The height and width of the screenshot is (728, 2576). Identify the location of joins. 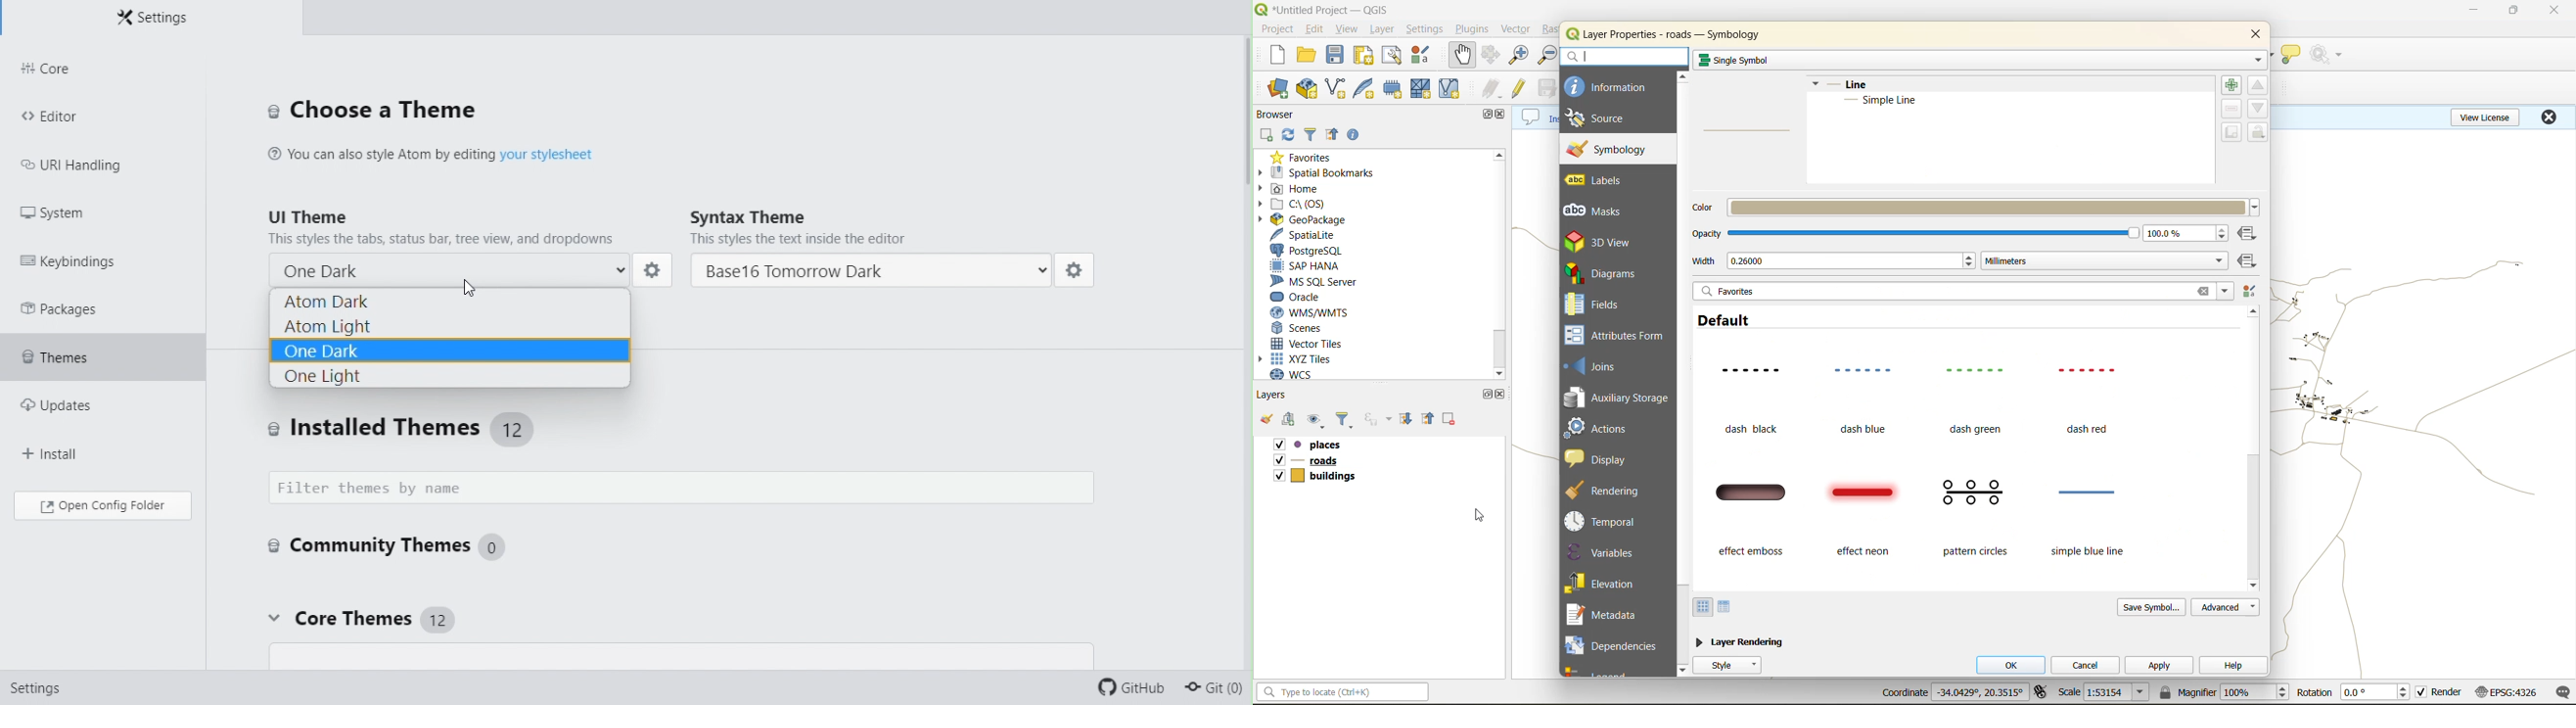
(1598, 366).